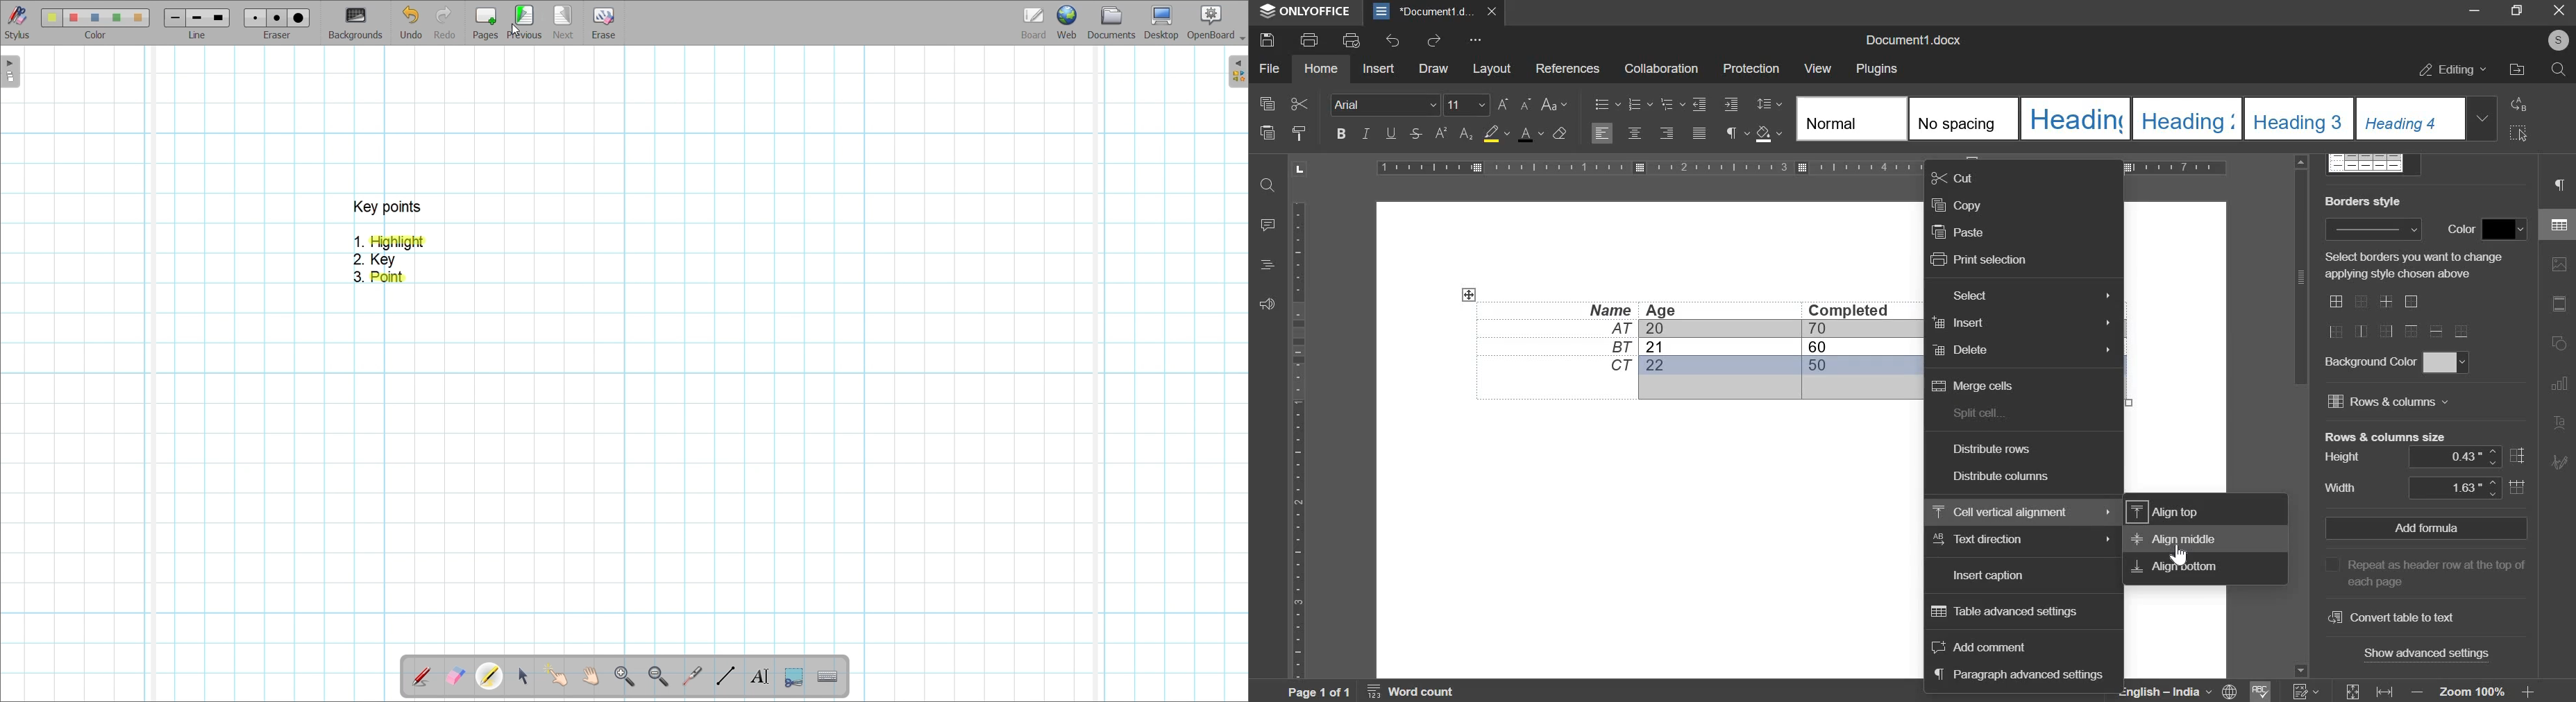 The width and height of the screenshot is (2576, 728). I want to click on font size chane, so click(1513, 102).